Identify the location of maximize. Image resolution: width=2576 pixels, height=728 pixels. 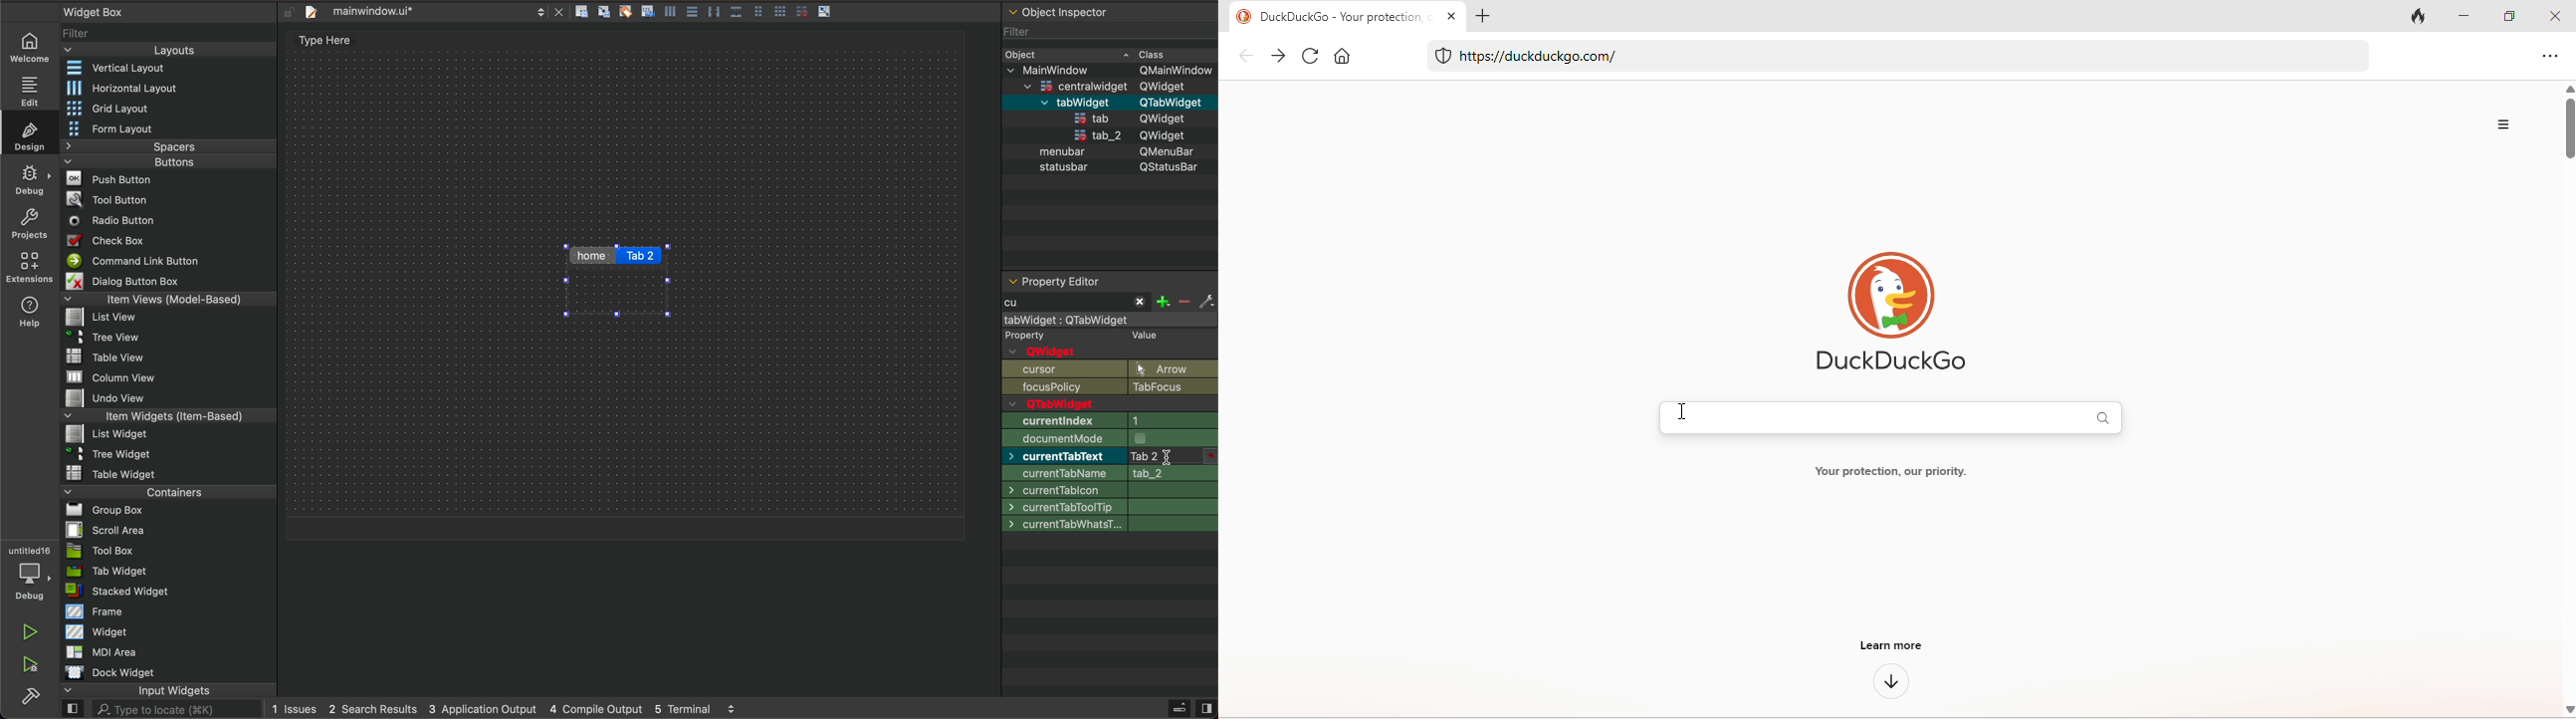
(2510, 14).